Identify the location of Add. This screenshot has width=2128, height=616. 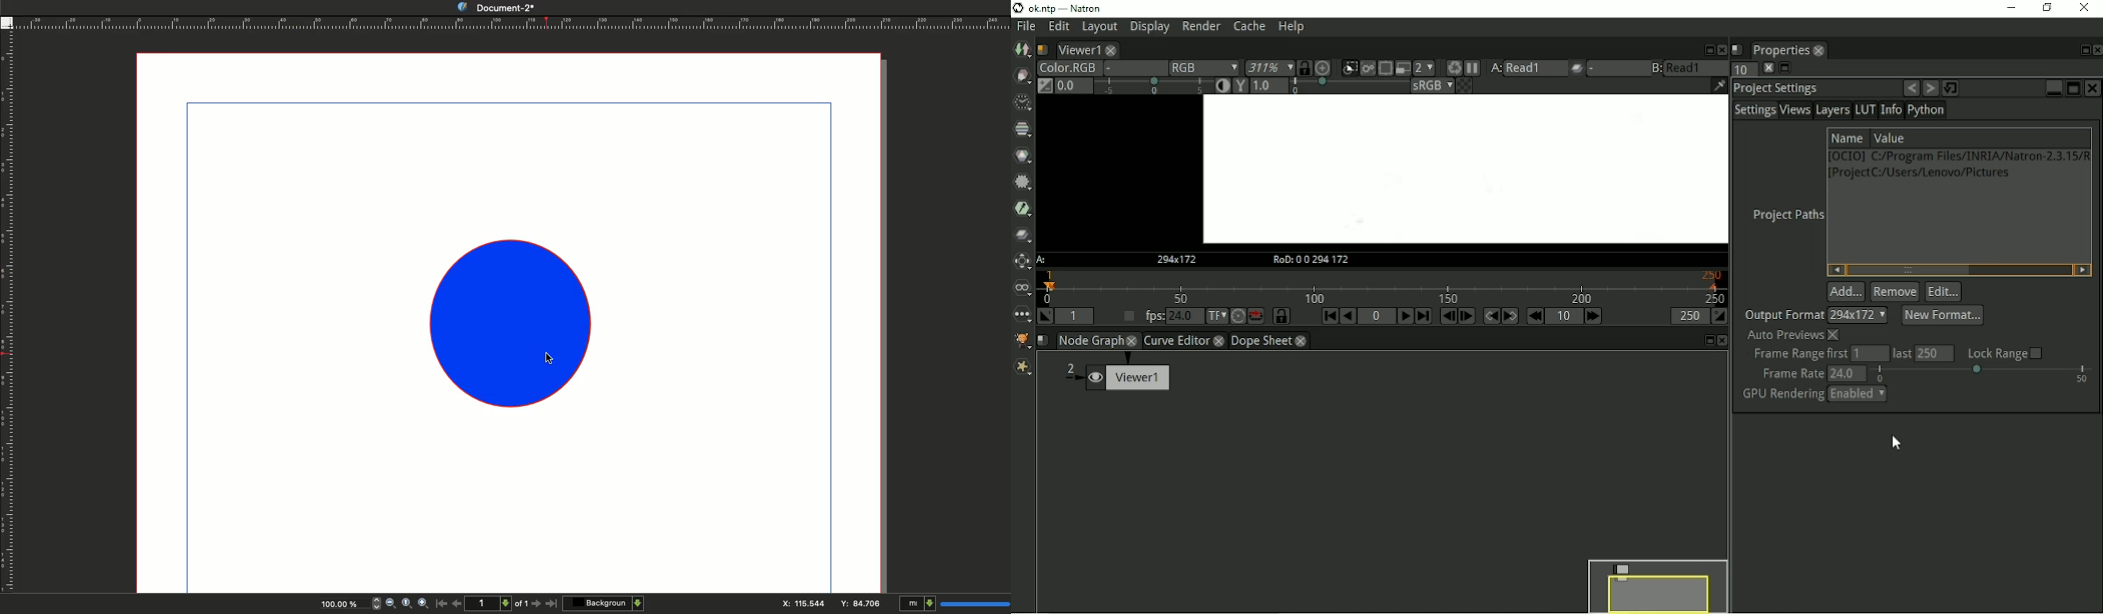
(1845, 291).